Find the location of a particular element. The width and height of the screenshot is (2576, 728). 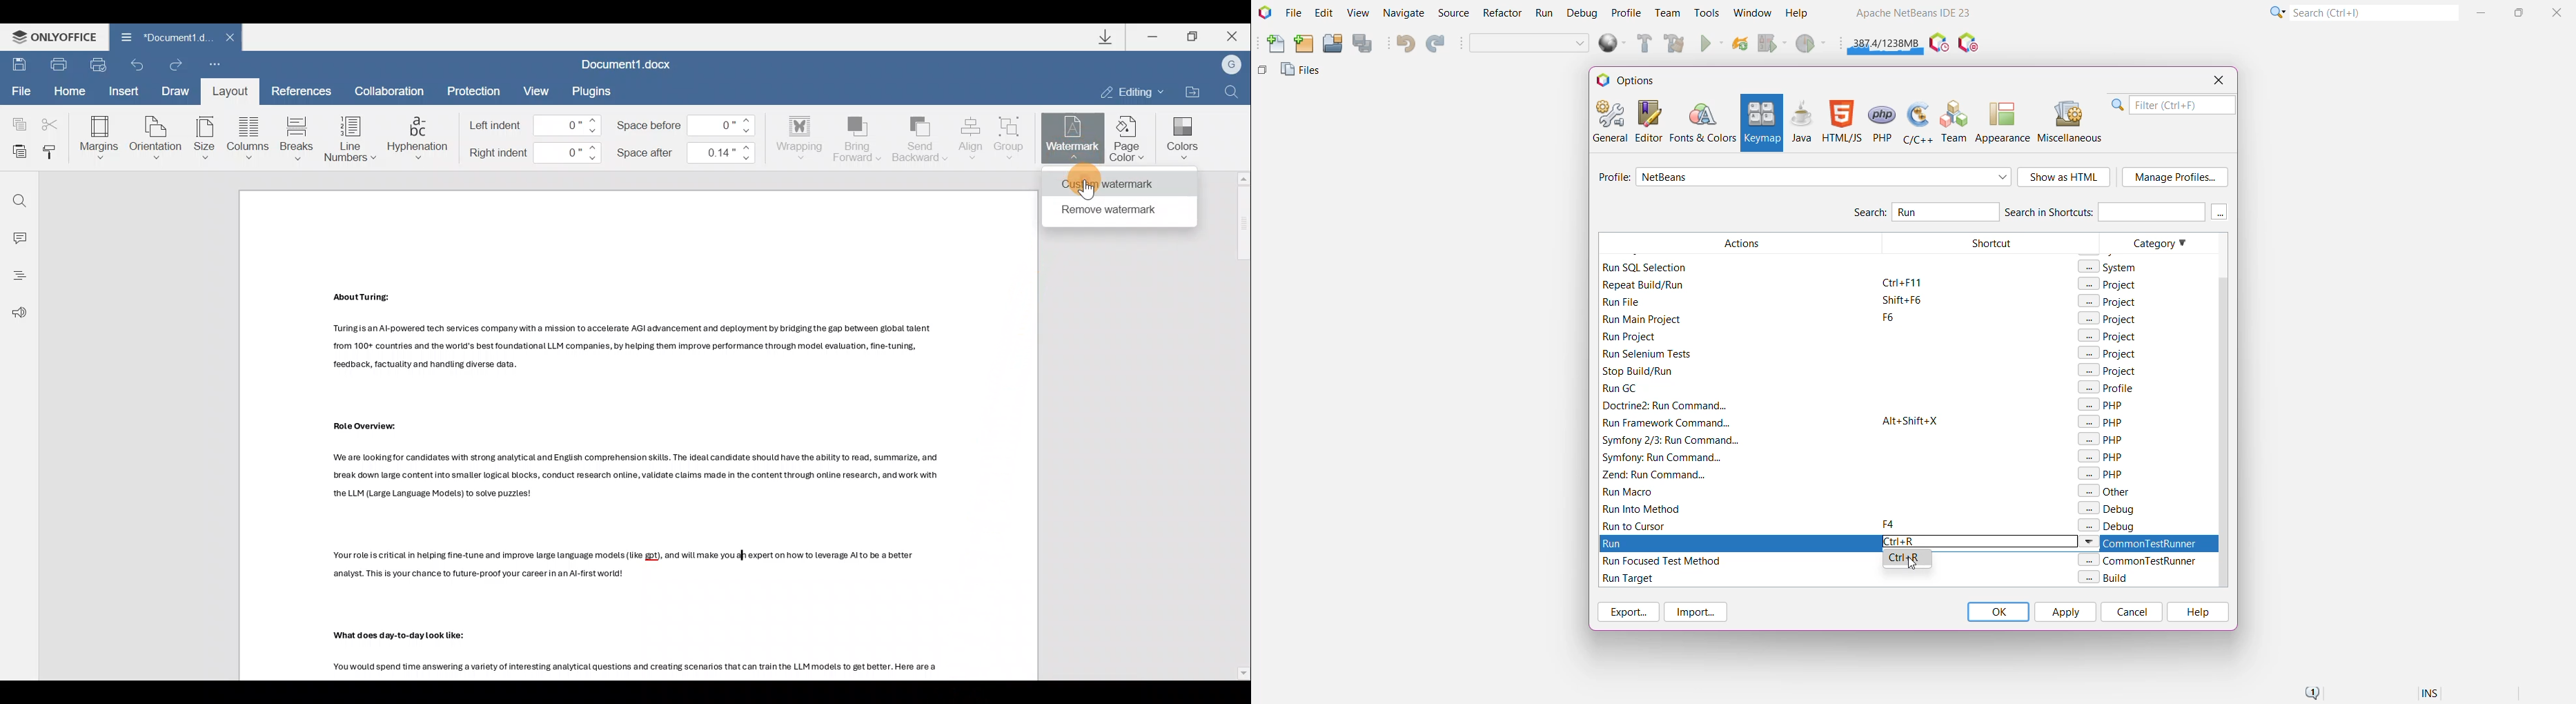

General is located at coordinates (1609, 120).